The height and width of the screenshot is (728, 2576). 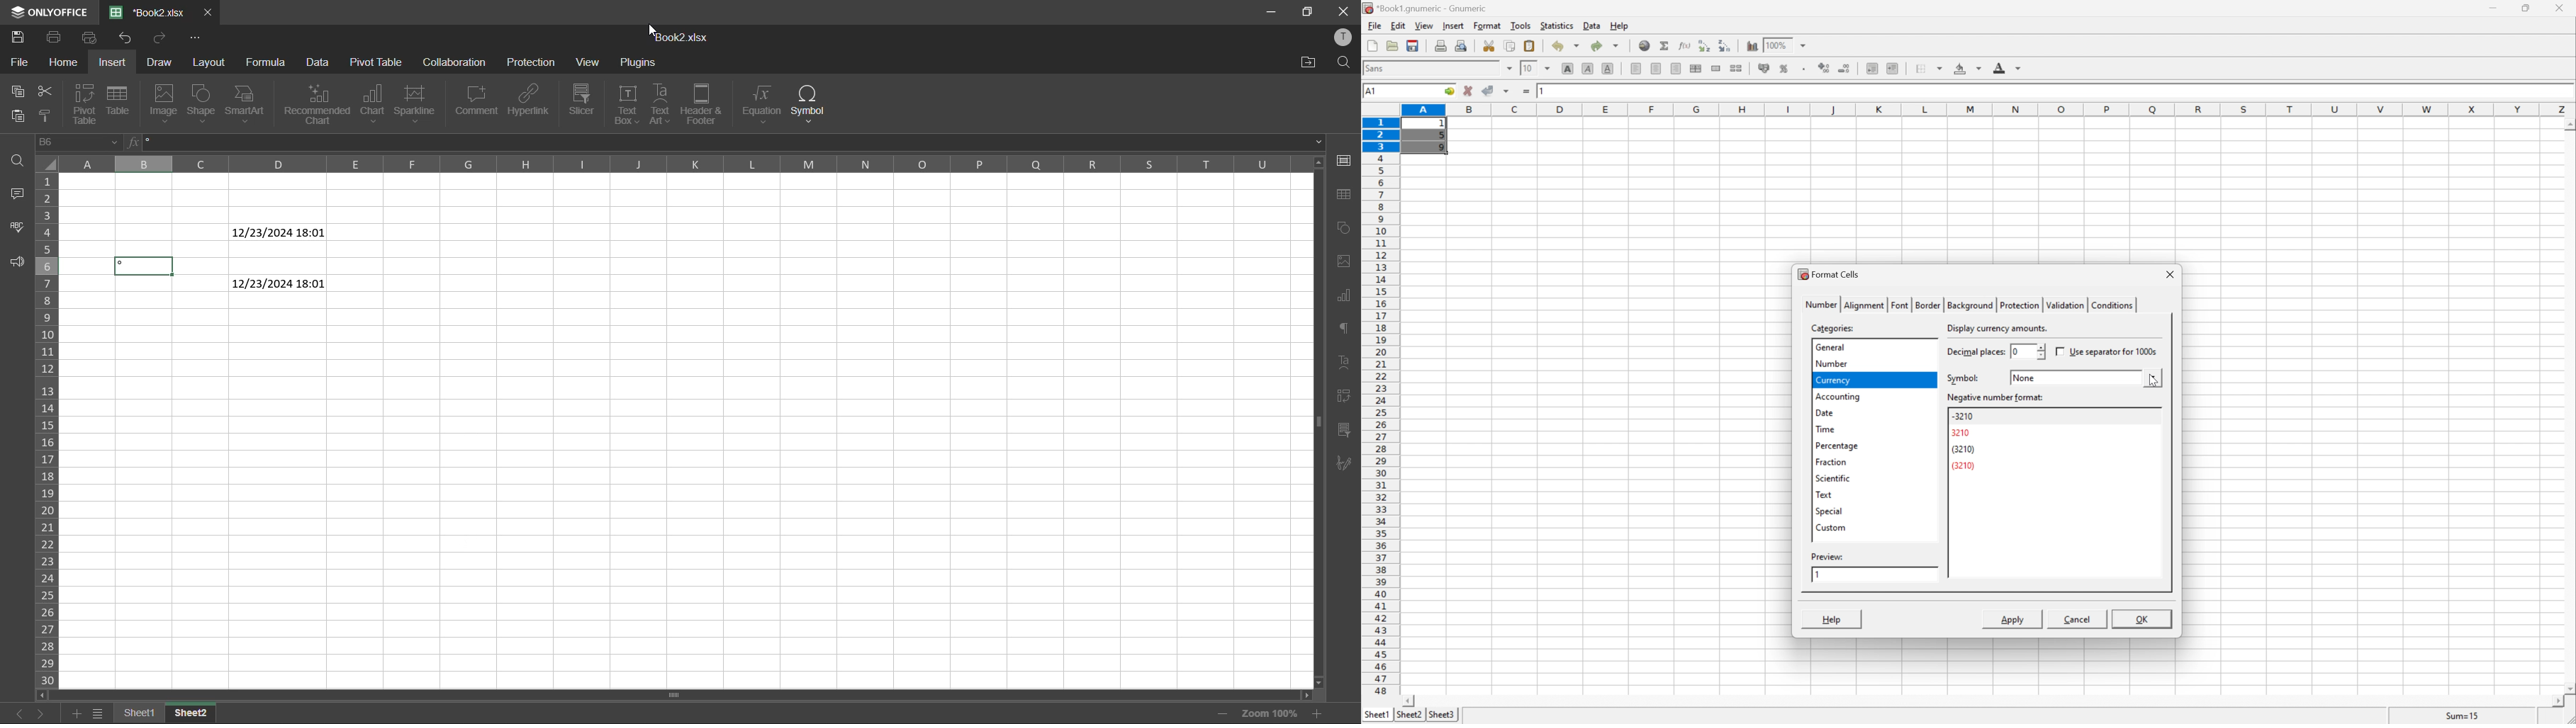 I want to click on view, so click(x=1425, y=25).